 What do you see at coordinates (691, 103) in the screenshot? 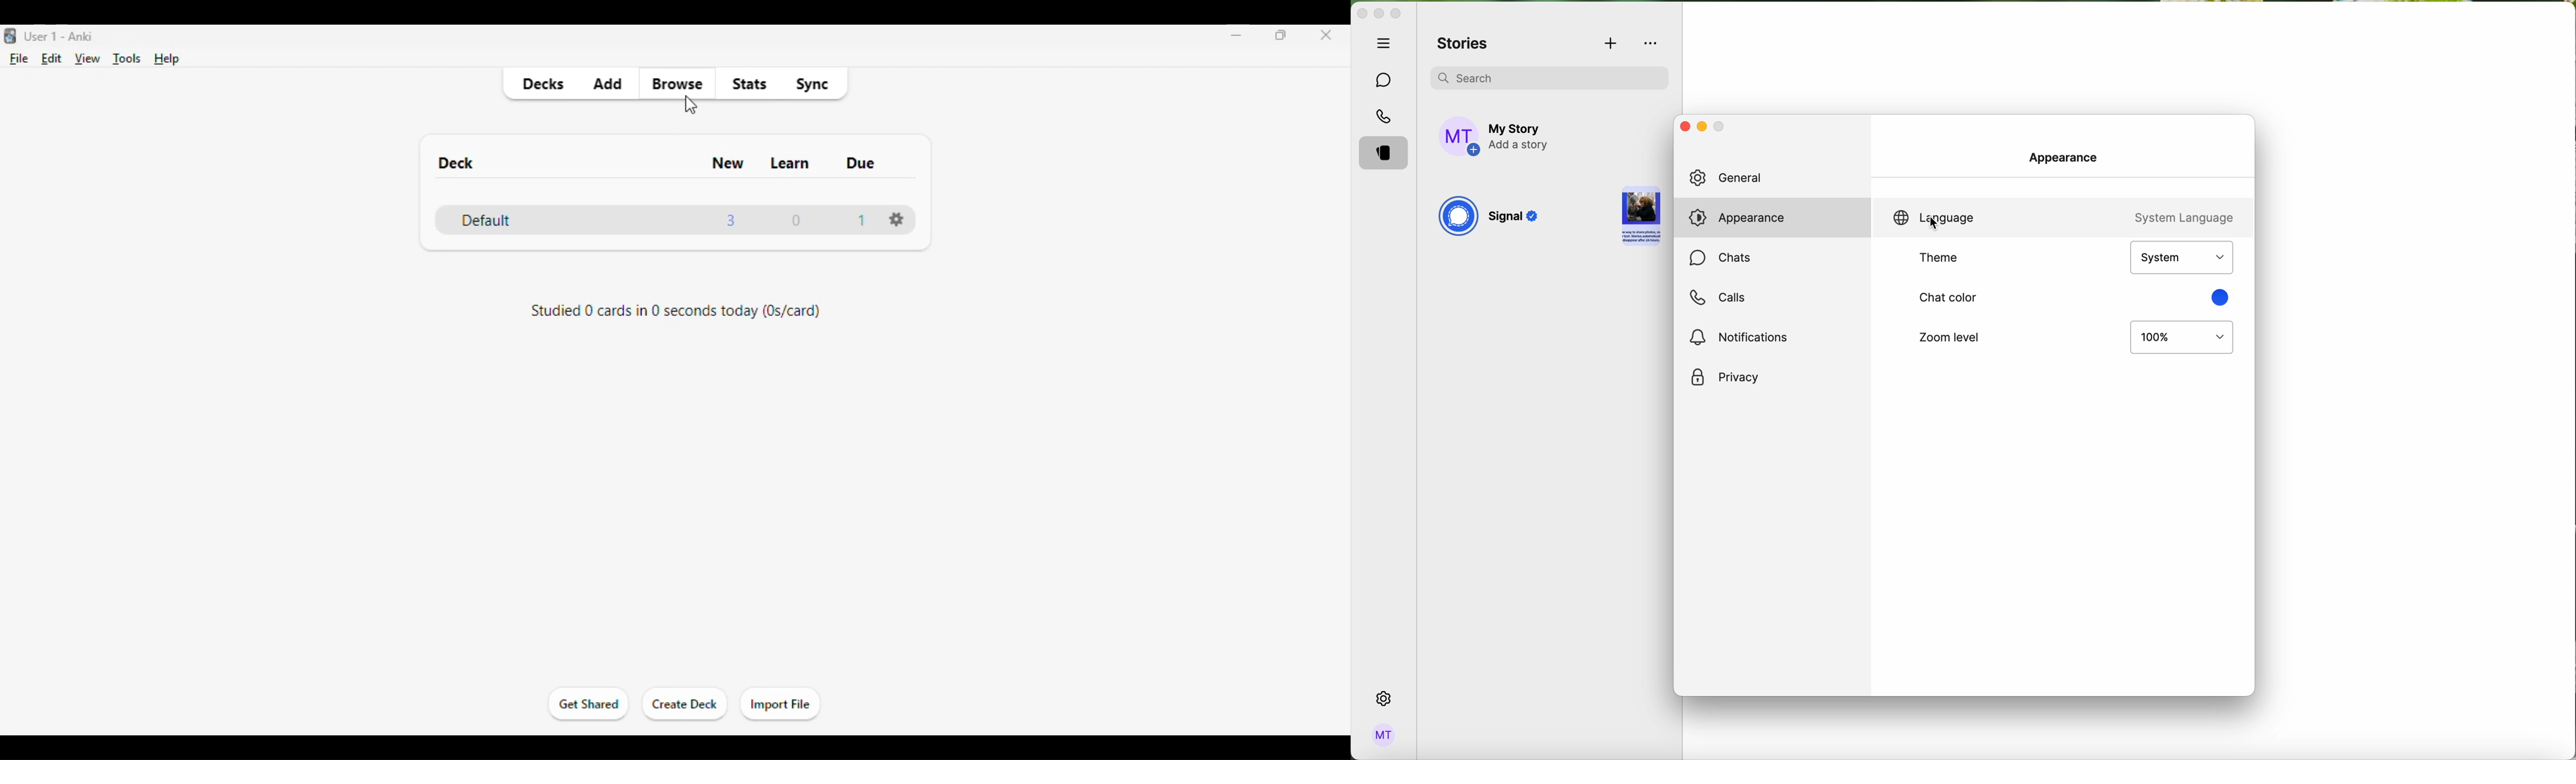
I see `cursor` at bounding box center [691, 103].